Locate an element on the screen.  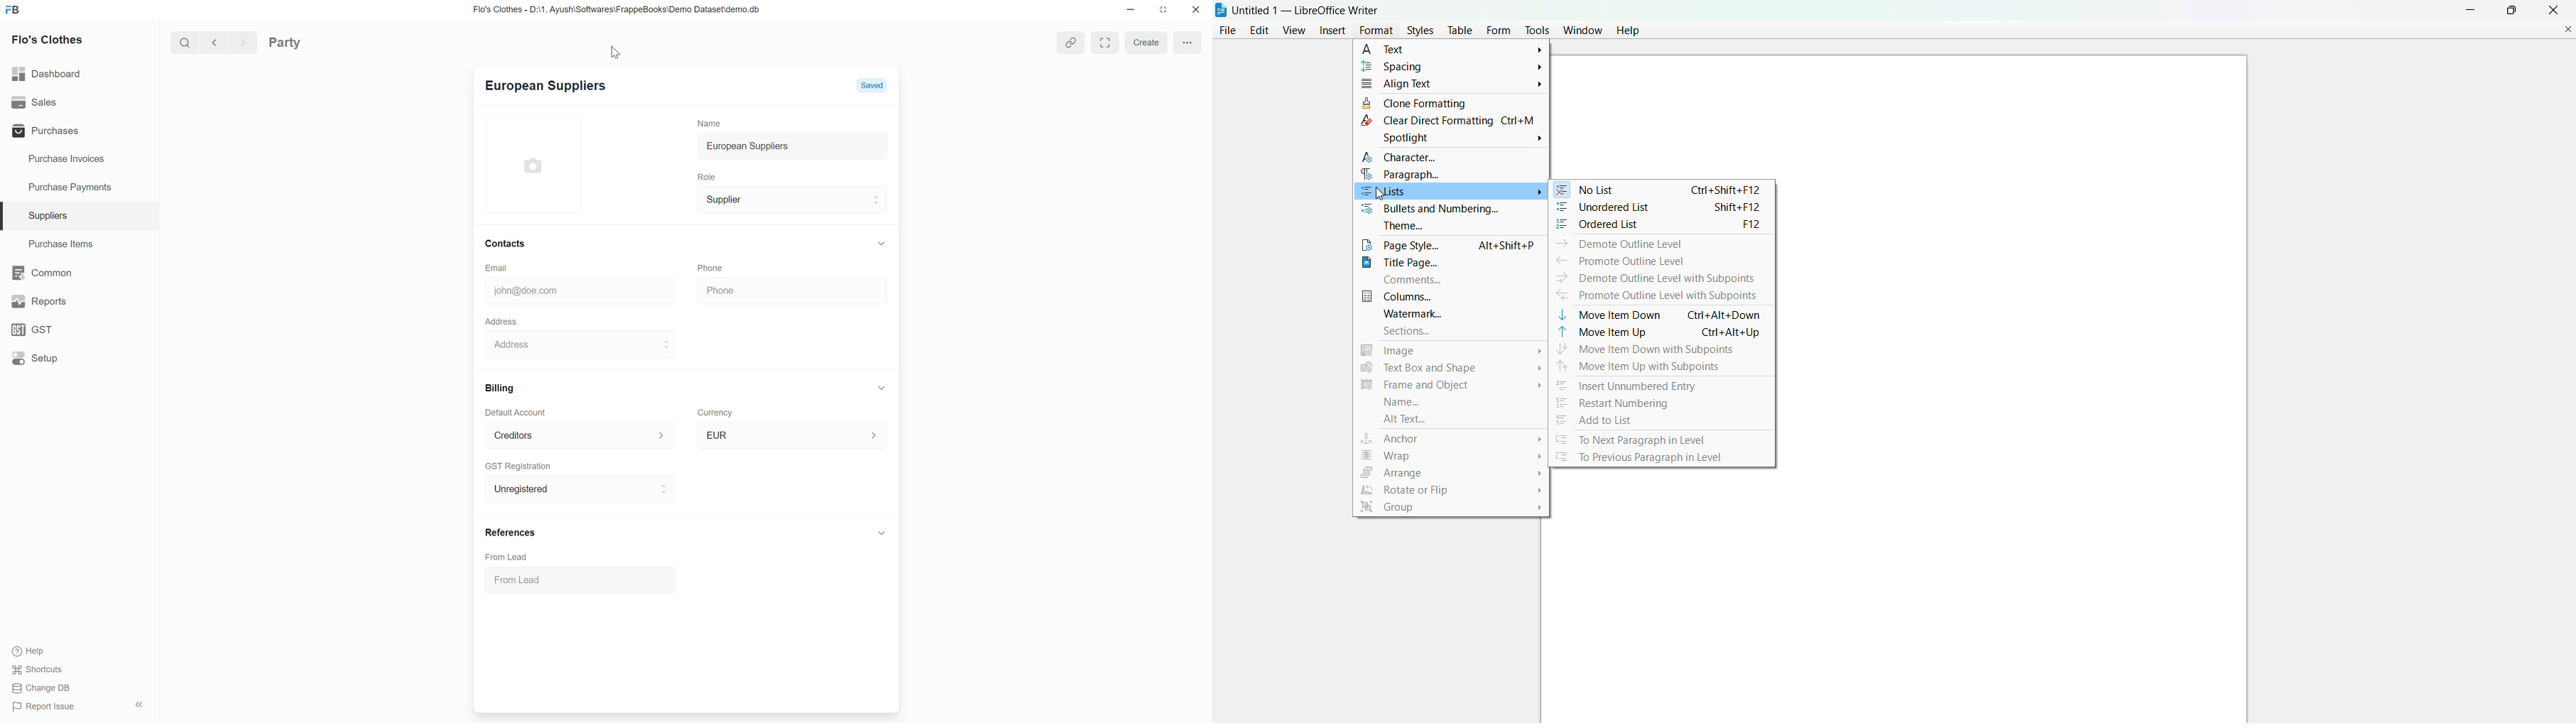
page style Alt+Shift+P is located at coordinates (1455, 247).